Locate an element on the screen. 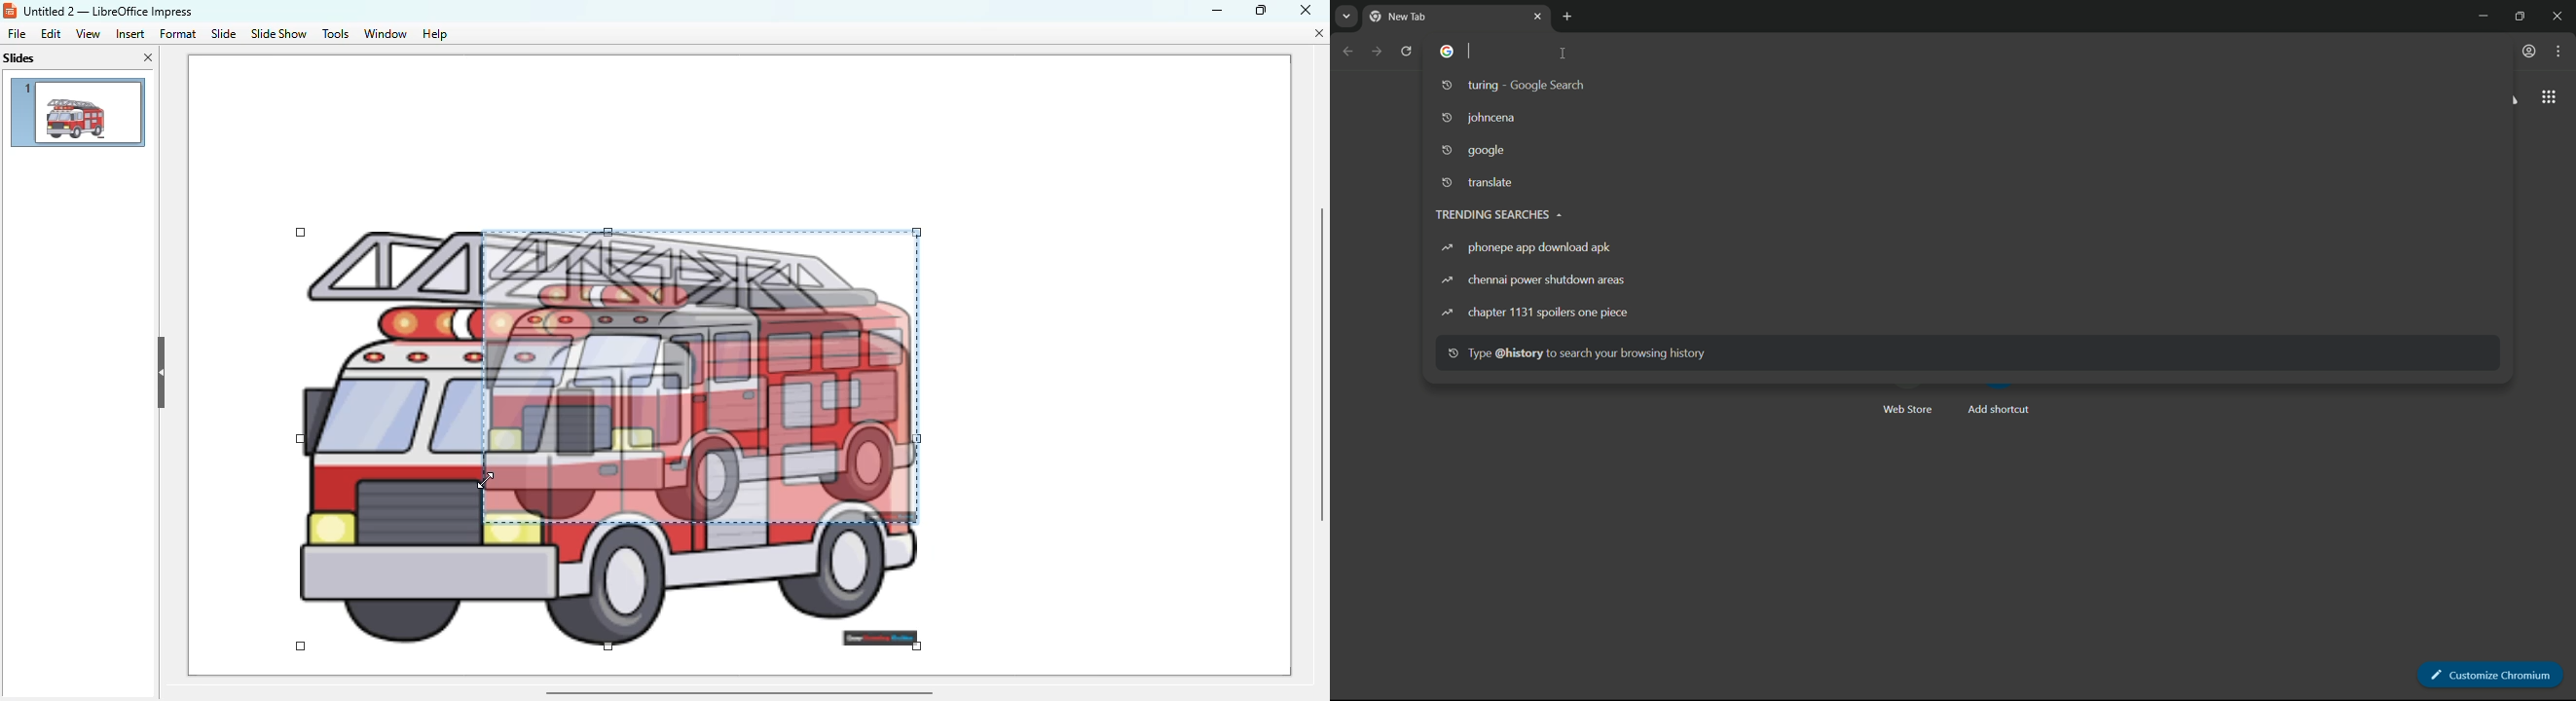  close is located at coordinates (1538, 16).